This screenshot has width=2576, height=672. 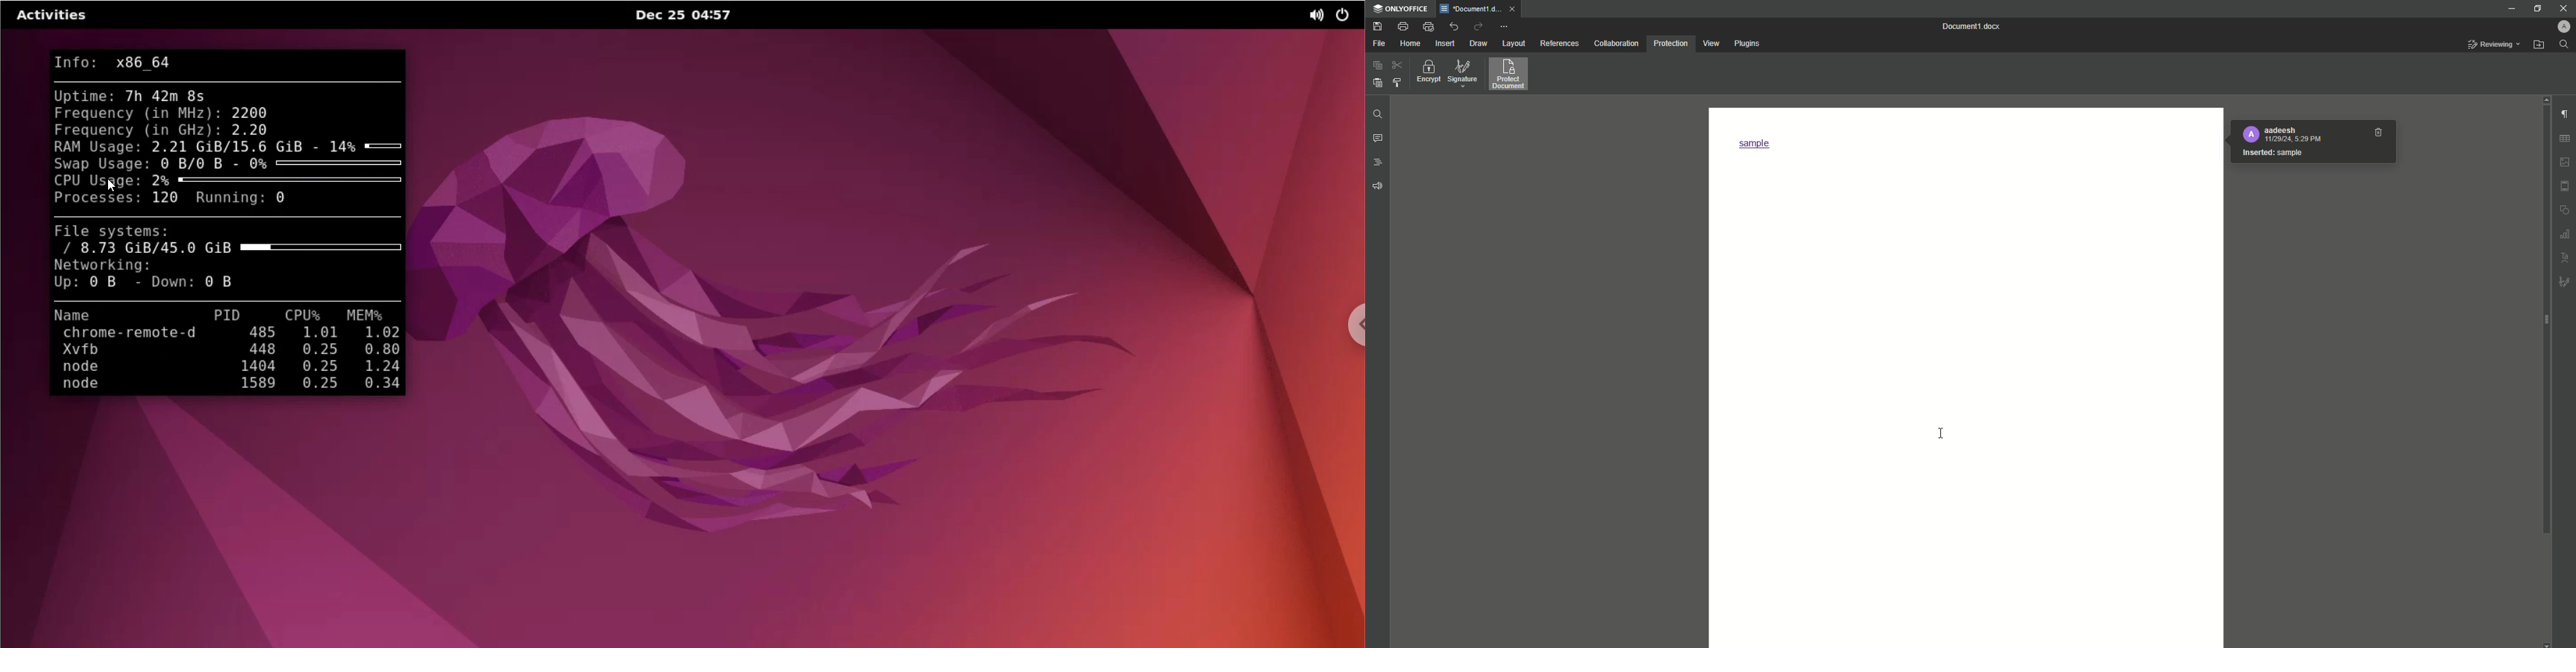 What do you see at coordinates (2494, 45) in the screenshot?
I see `Reviewing` at bounding box center [2494, 45].